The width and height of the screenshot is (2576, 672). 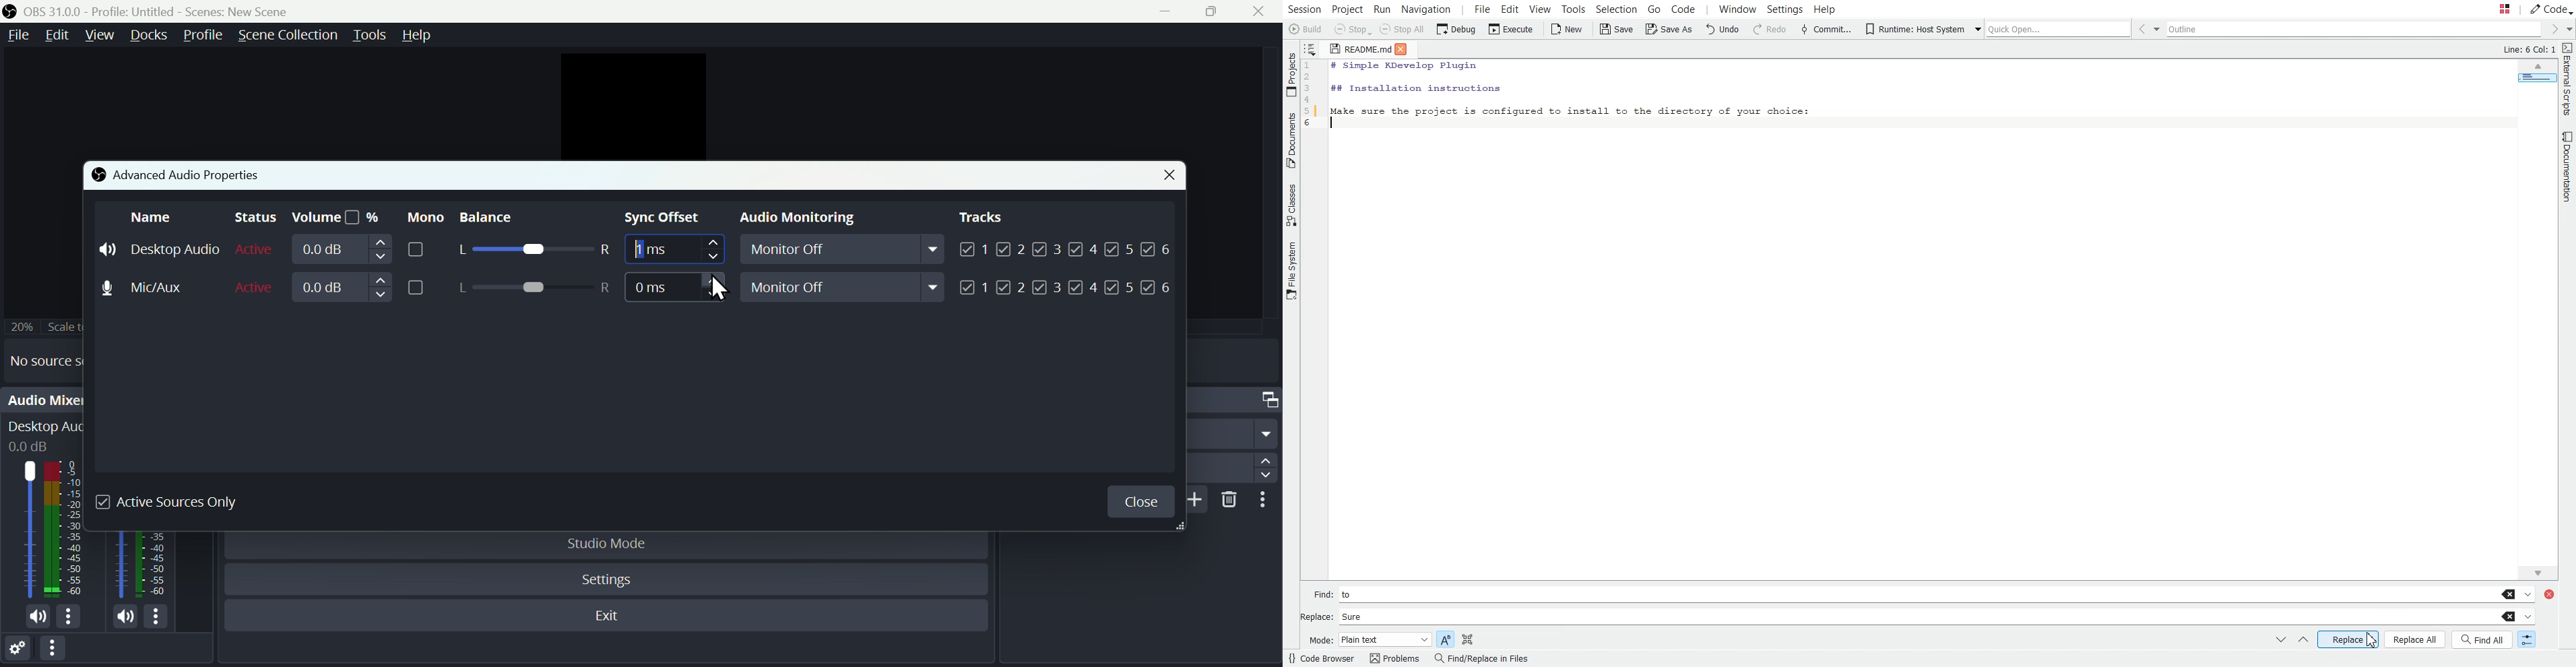 What do you see at coordinates (56, 35) in the screenshot?
I see `Edit` at bounding box center [56, 35].